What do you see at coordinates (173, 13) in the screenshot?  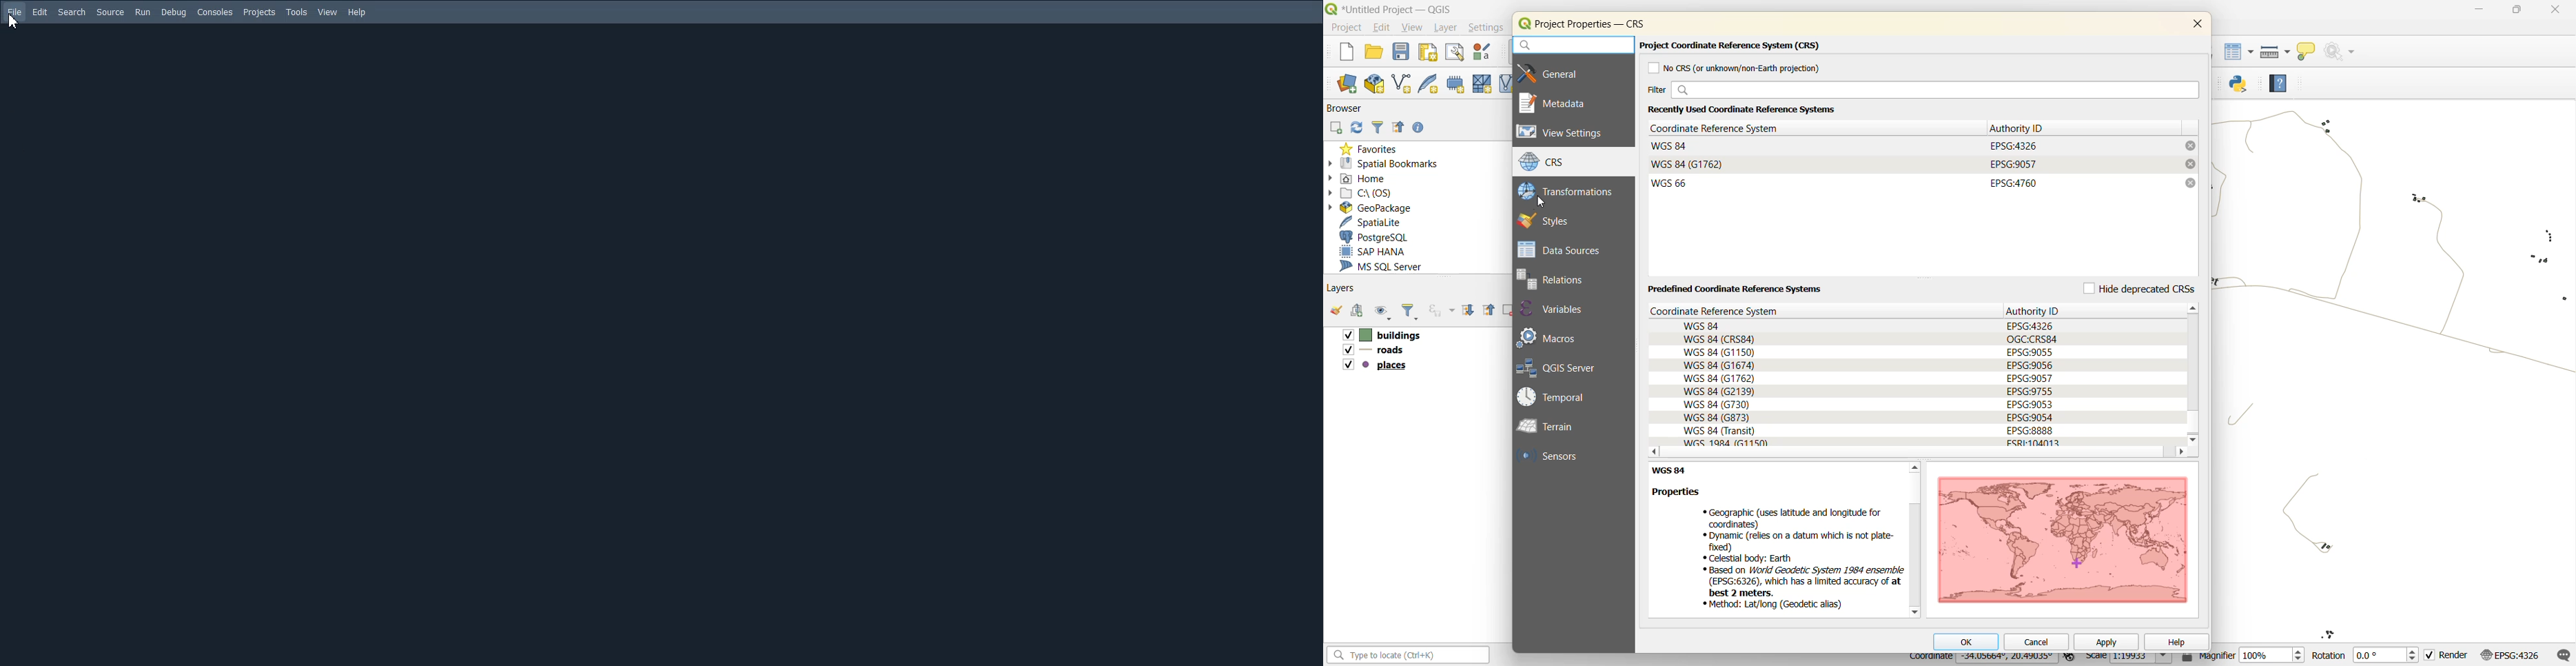 I see `Debug` at bounding box center [173, 13].